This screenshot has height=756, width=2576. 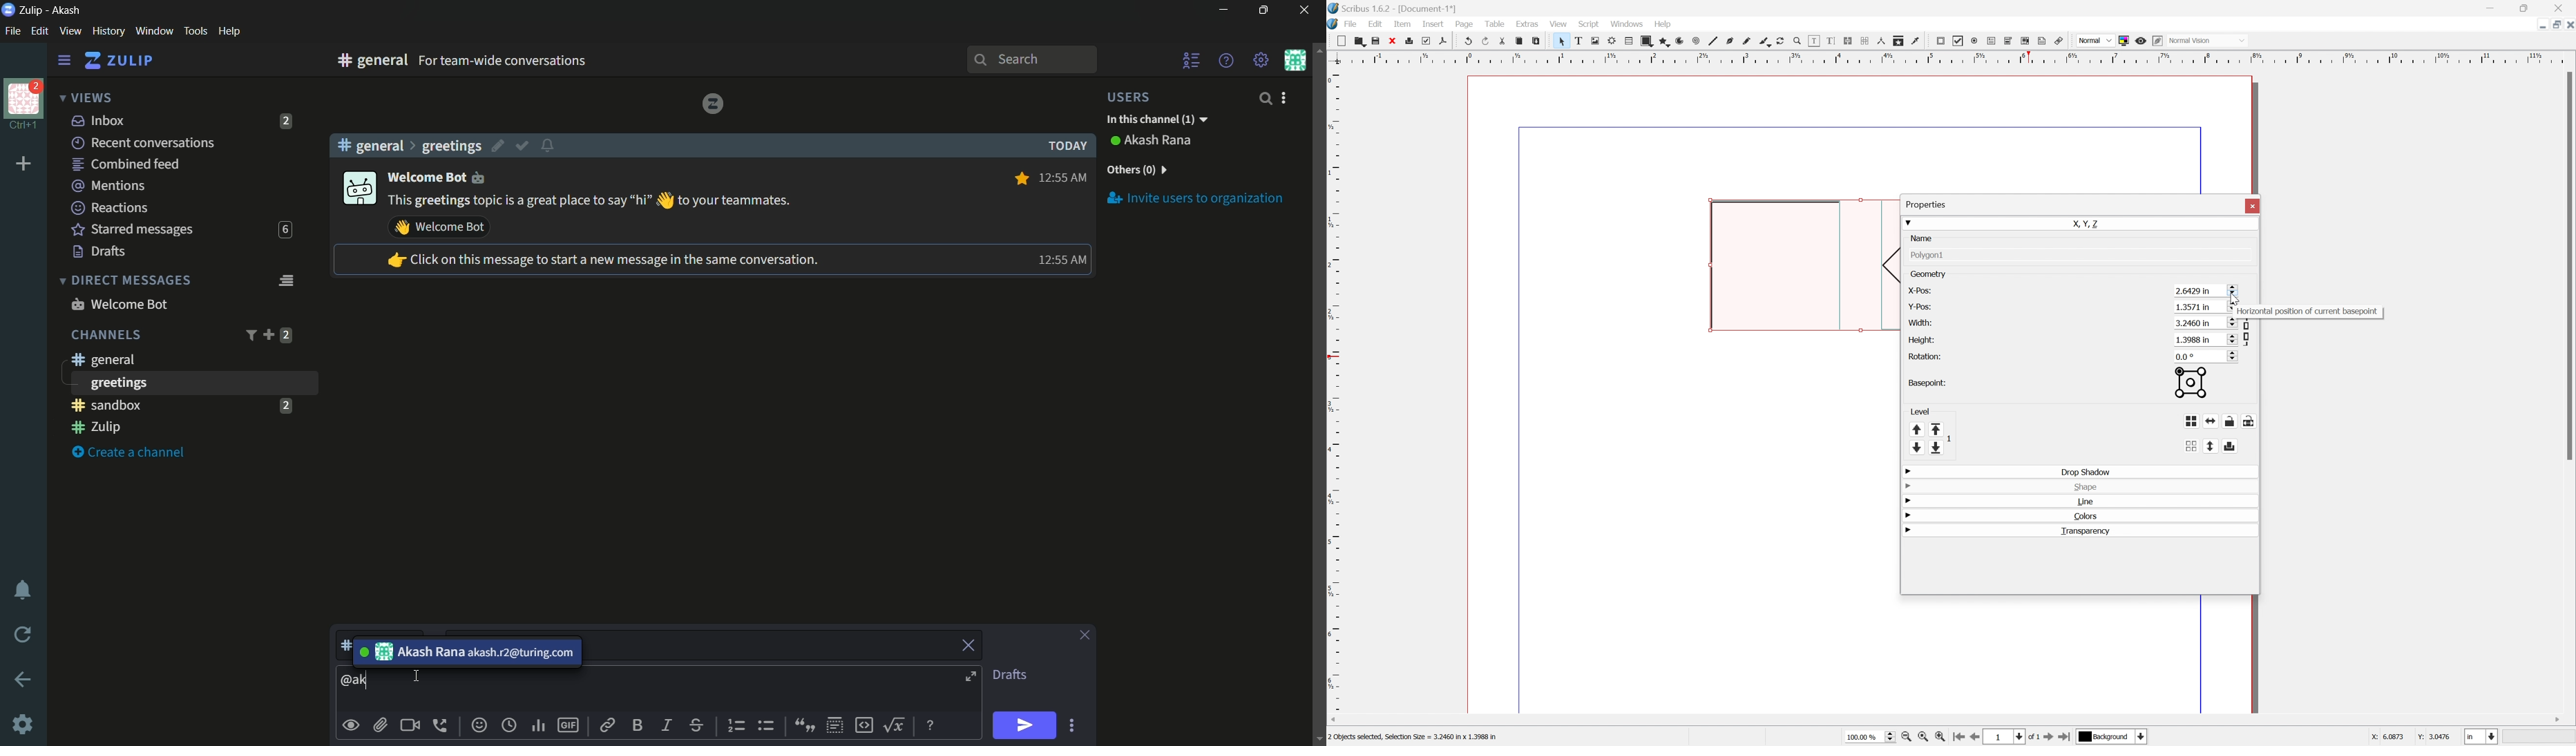 I want to click on pdf text field, so click(x=1991, y=40).